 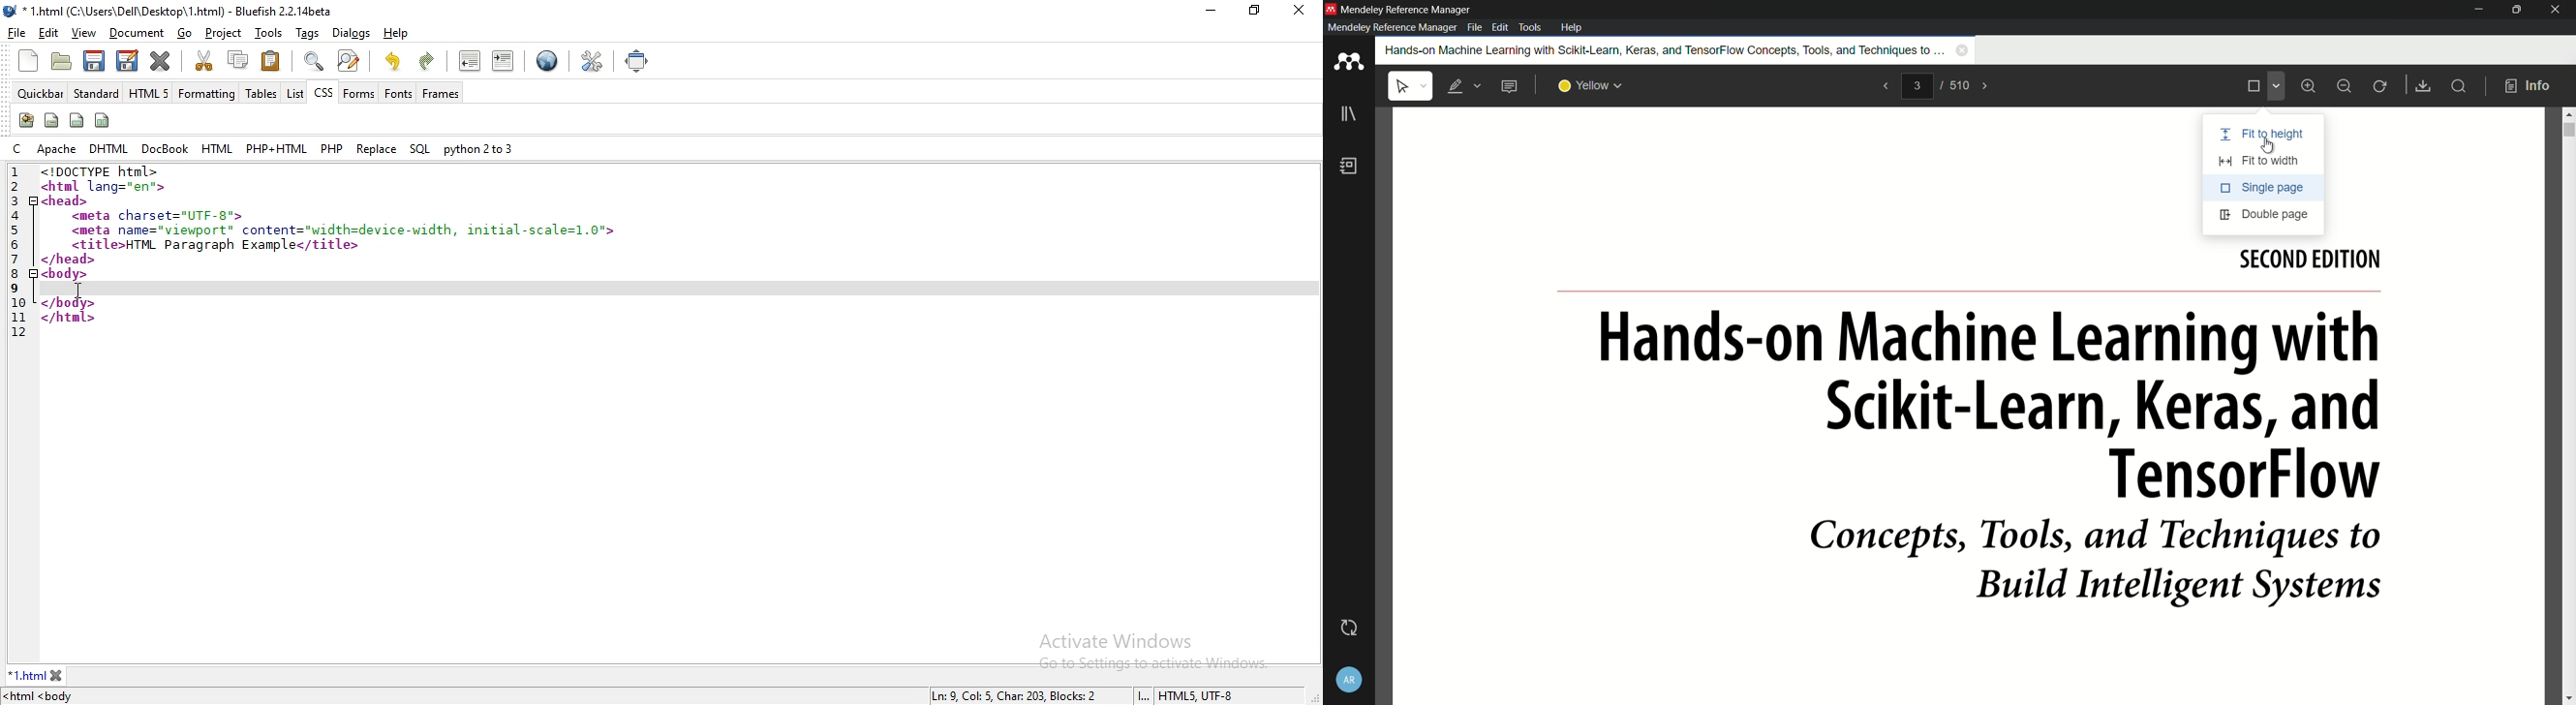 What do you see at coordinates (70, 260) in the screenshot?
I see `</head>` at bounding box center [70, 260].